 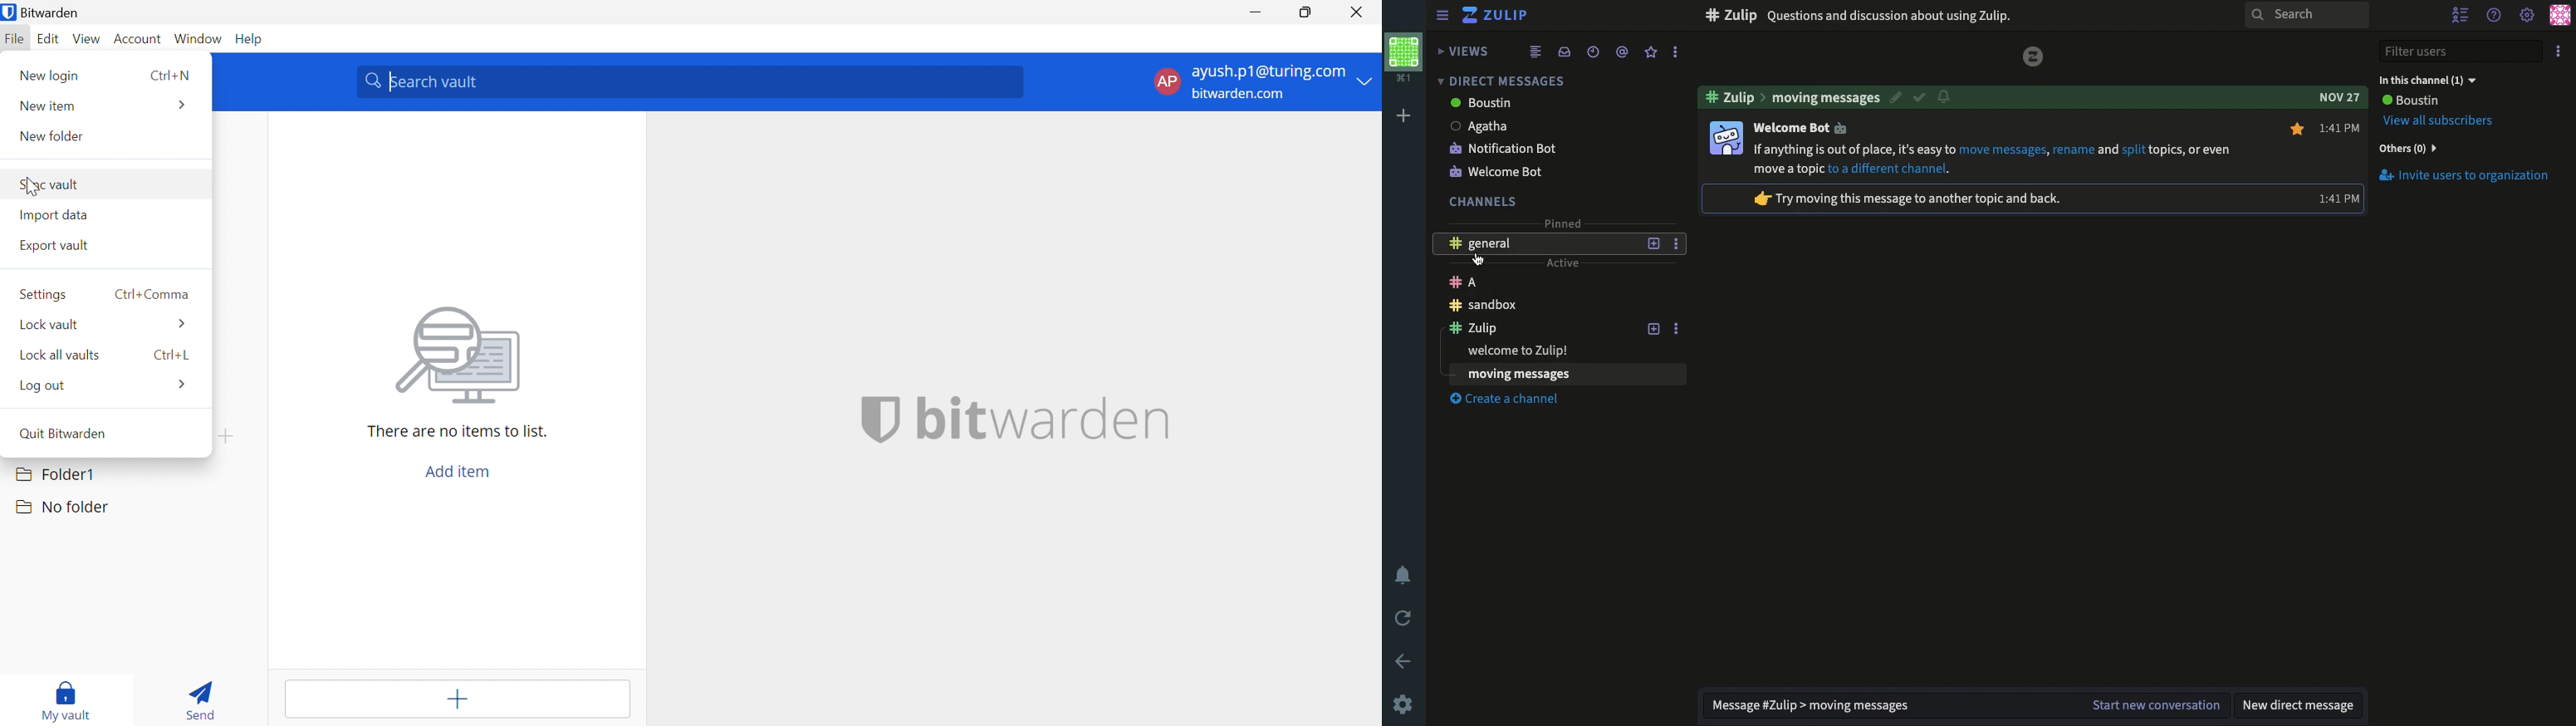 What do you see at coordinates (2301, 704) in the screenshot?
I see `New DM` at bounding box center [2301, 704].